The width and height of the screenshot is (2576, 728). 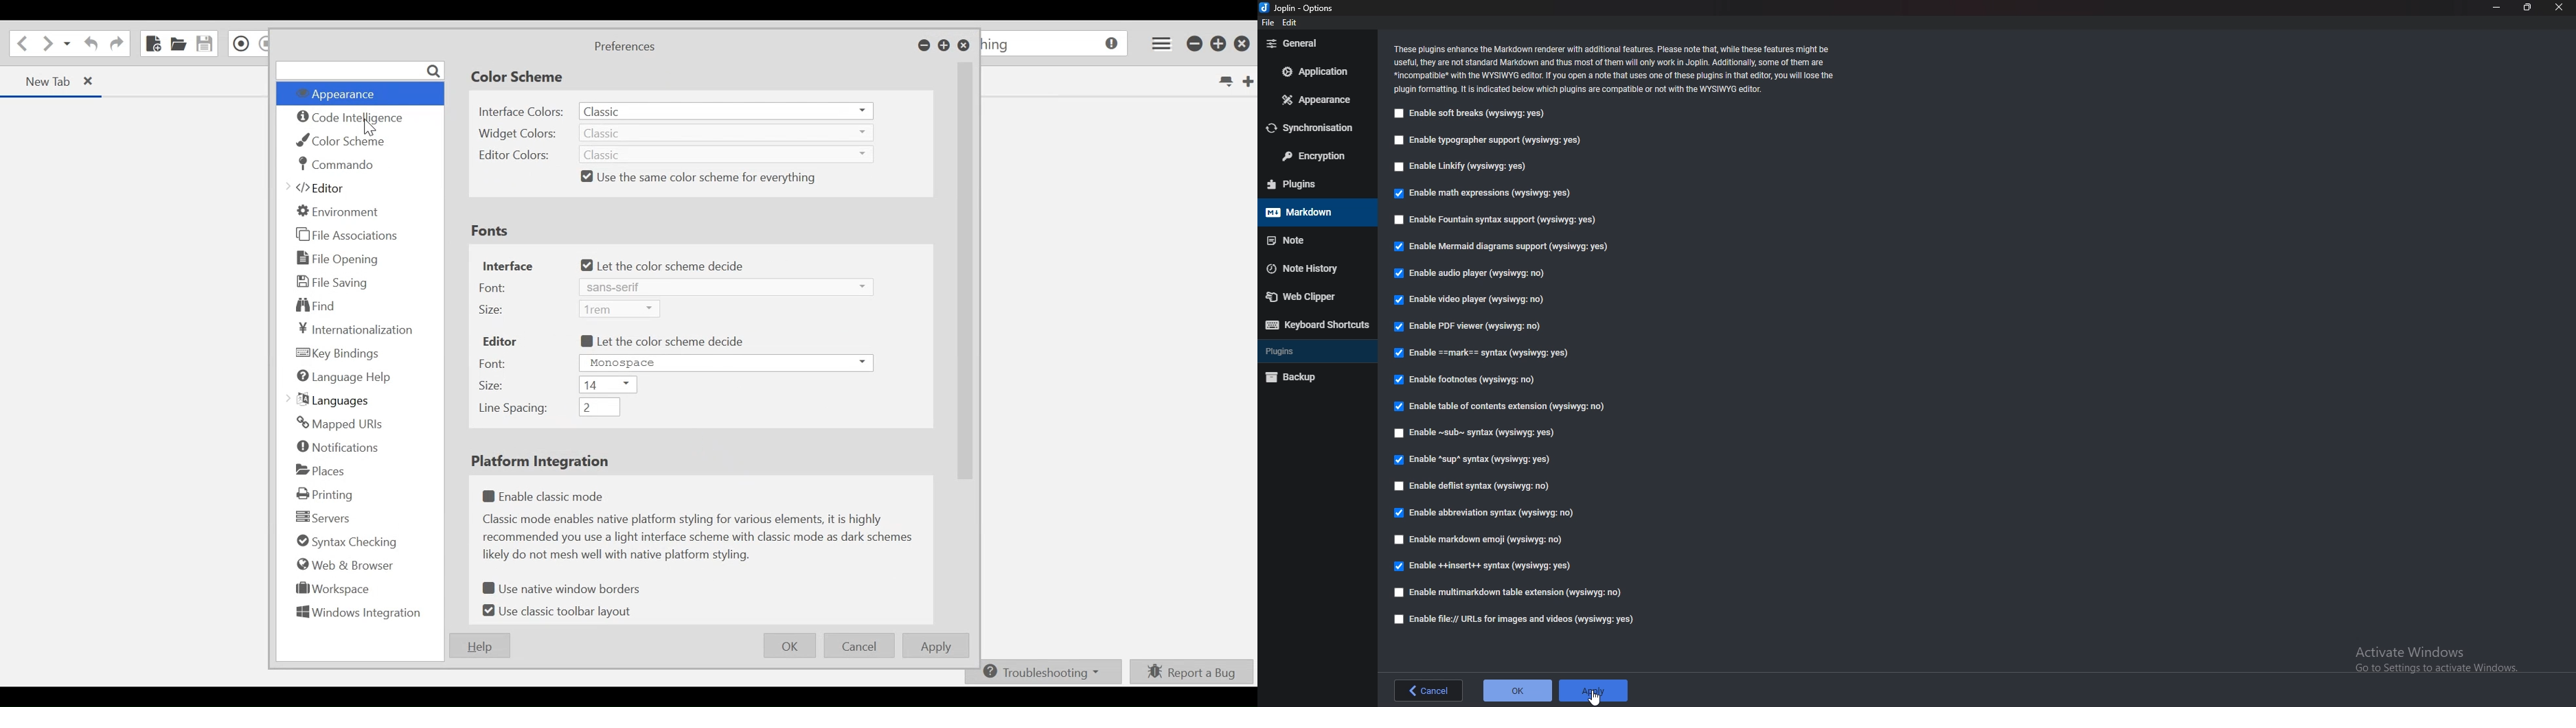 I want to click on enable math expressions, so click(x=1485, y=193).